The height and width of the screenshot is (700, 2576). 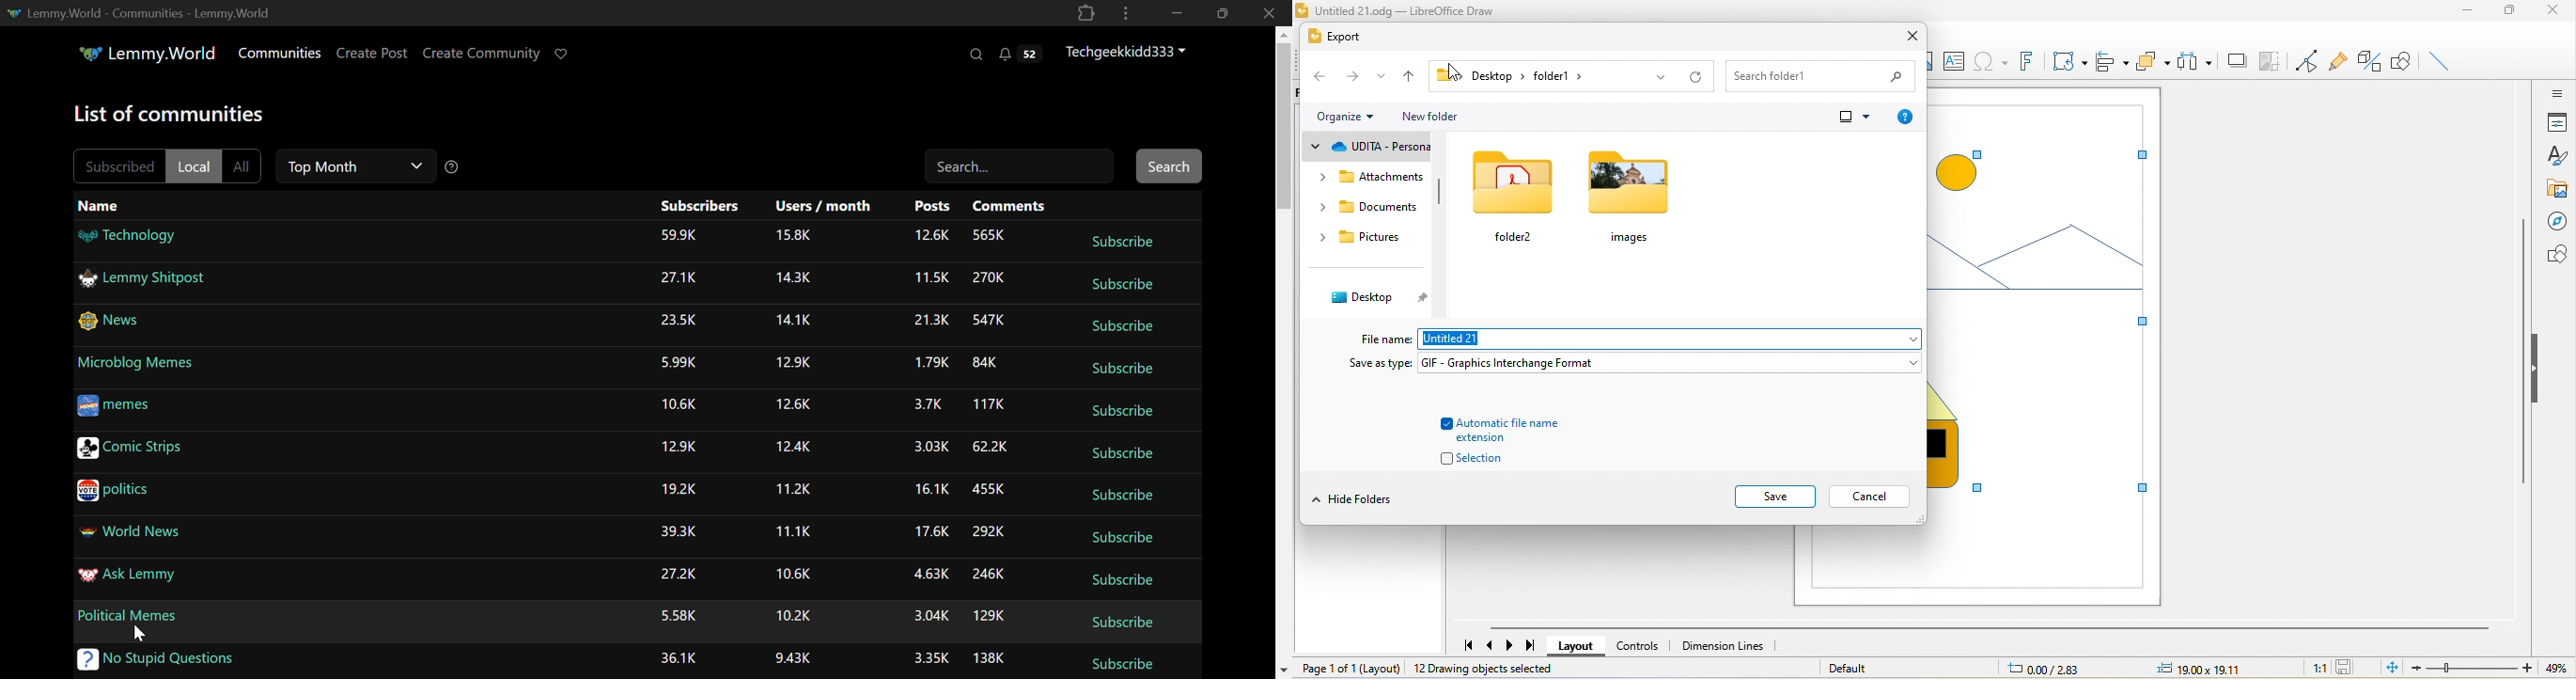 What do you see at coordinates (482, 53) in the screenshot?
I see `Create Community Page Link` at bounding box center [482, 53].